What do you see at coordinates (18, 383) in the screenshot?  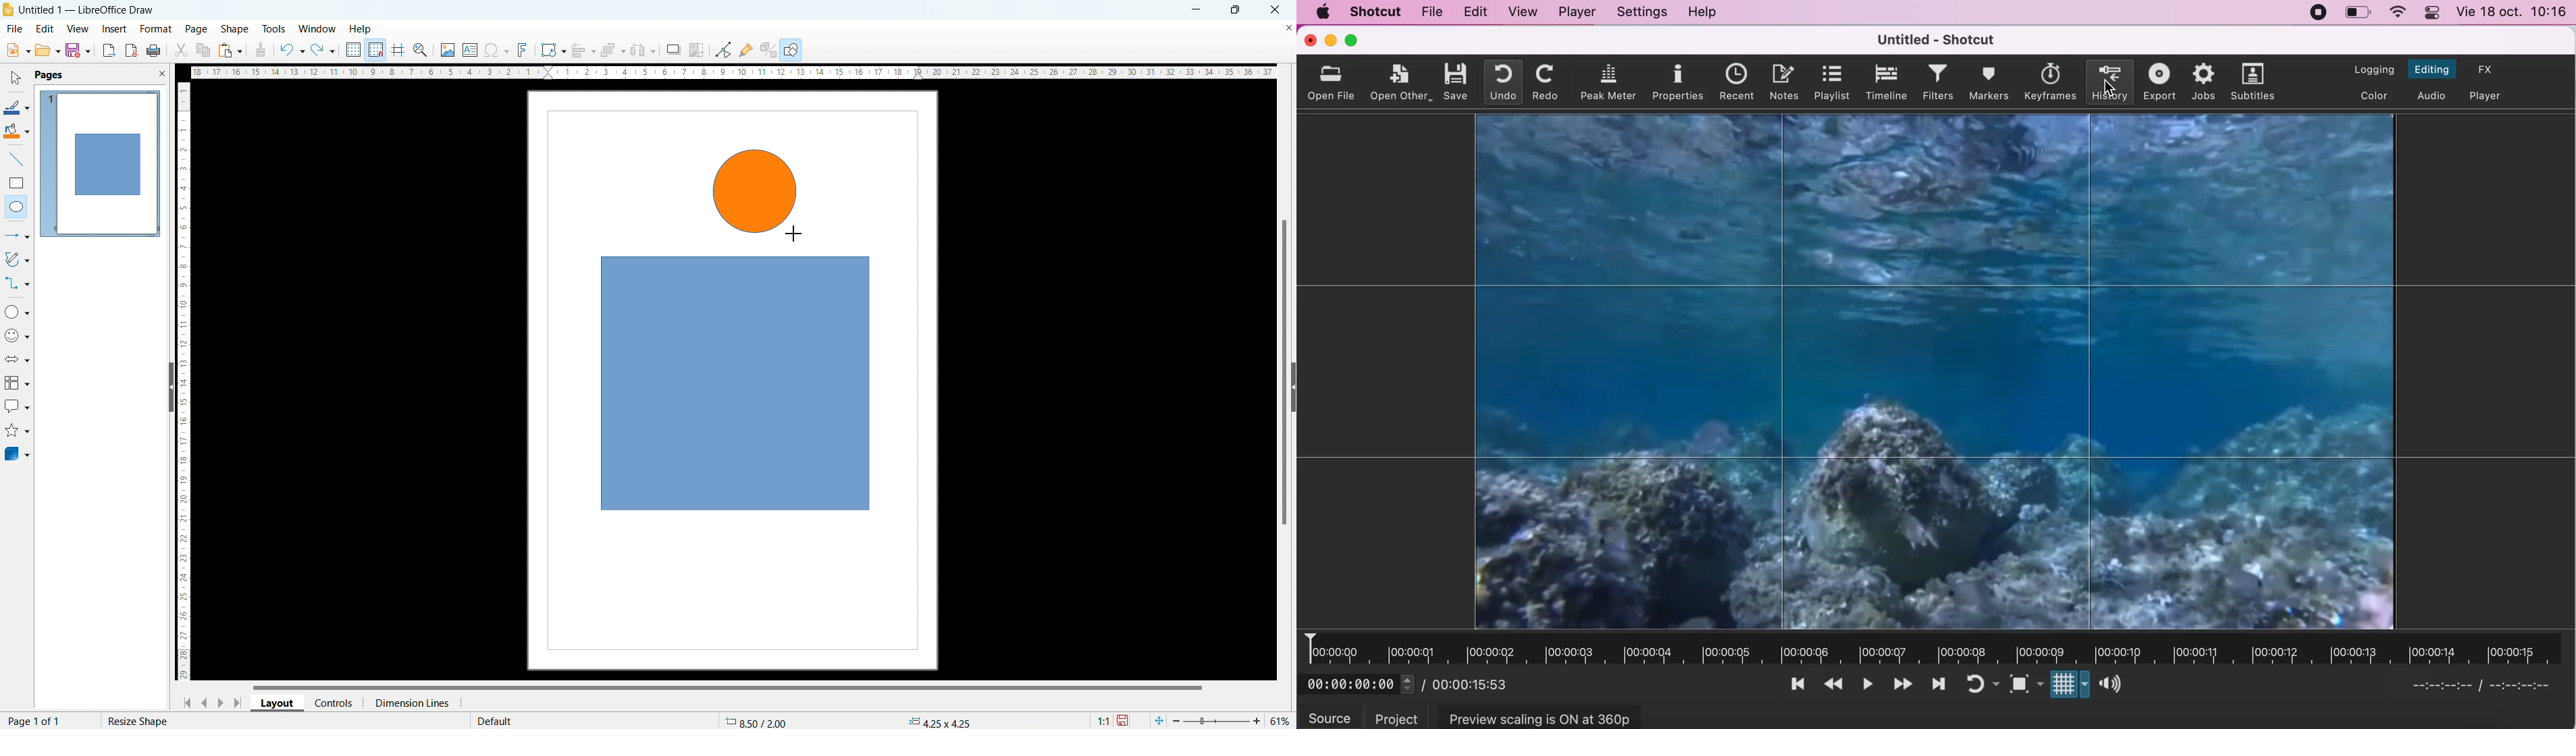 I see `flowchart` at bounding box center [18, 383].